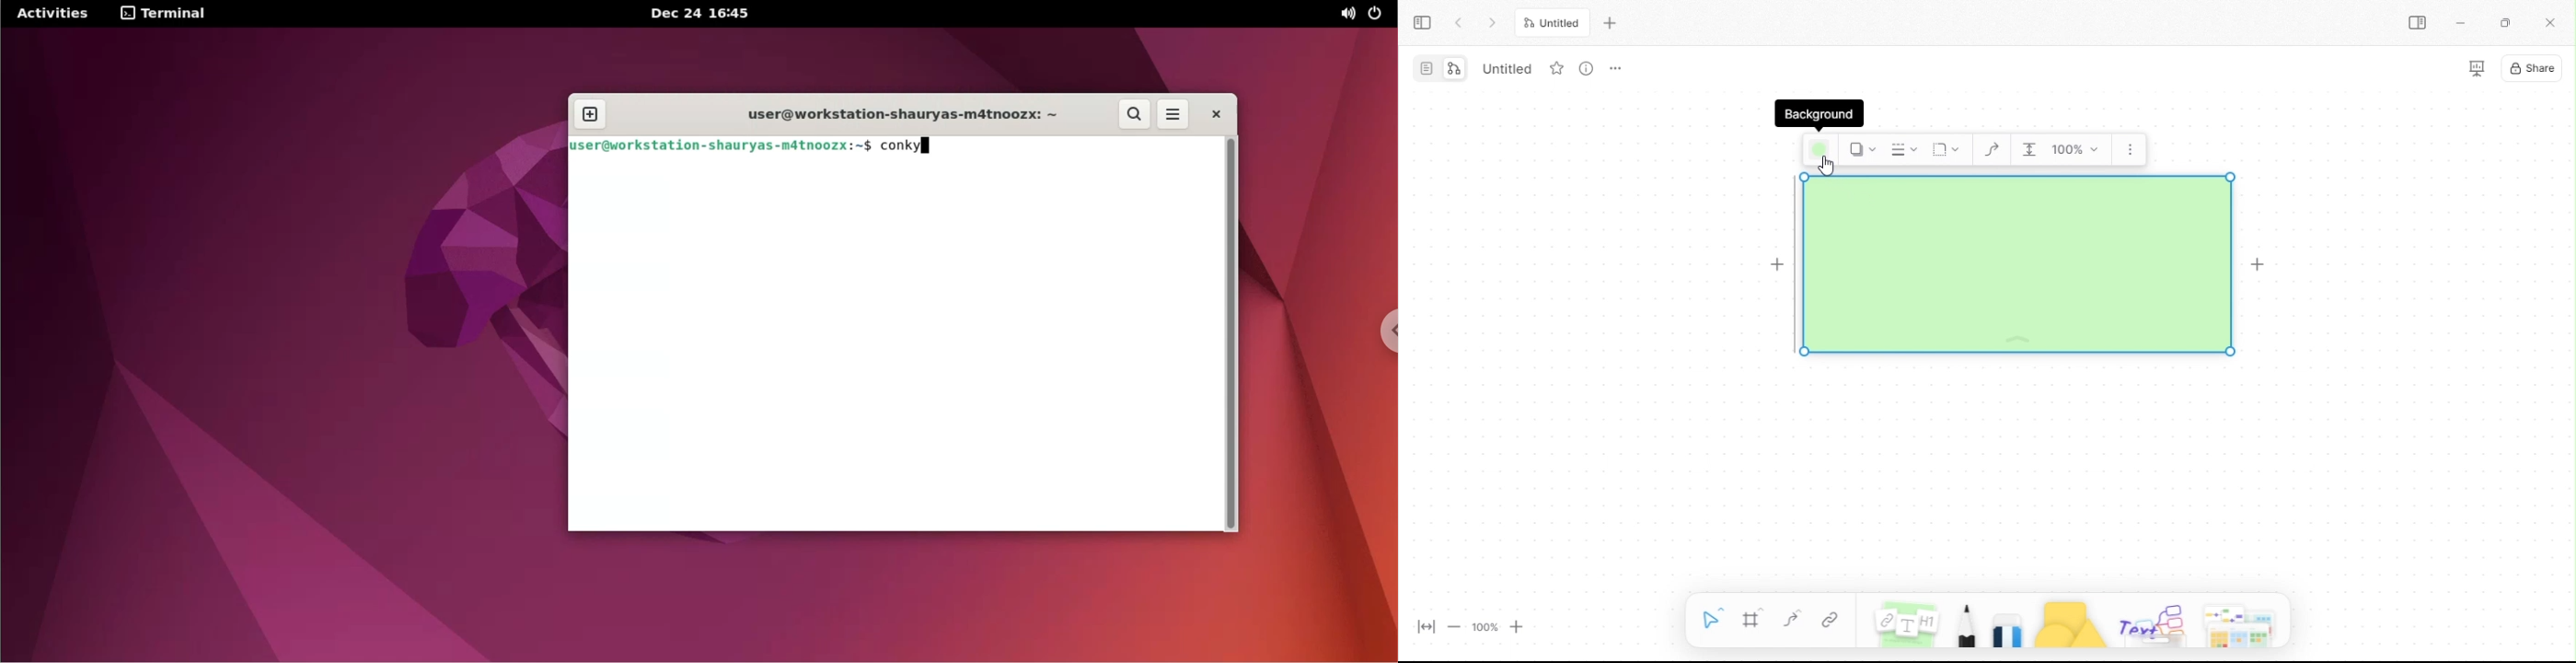 The width and height of the screenshot is (2576, 672). I want to click on options, so click(1615, 69).